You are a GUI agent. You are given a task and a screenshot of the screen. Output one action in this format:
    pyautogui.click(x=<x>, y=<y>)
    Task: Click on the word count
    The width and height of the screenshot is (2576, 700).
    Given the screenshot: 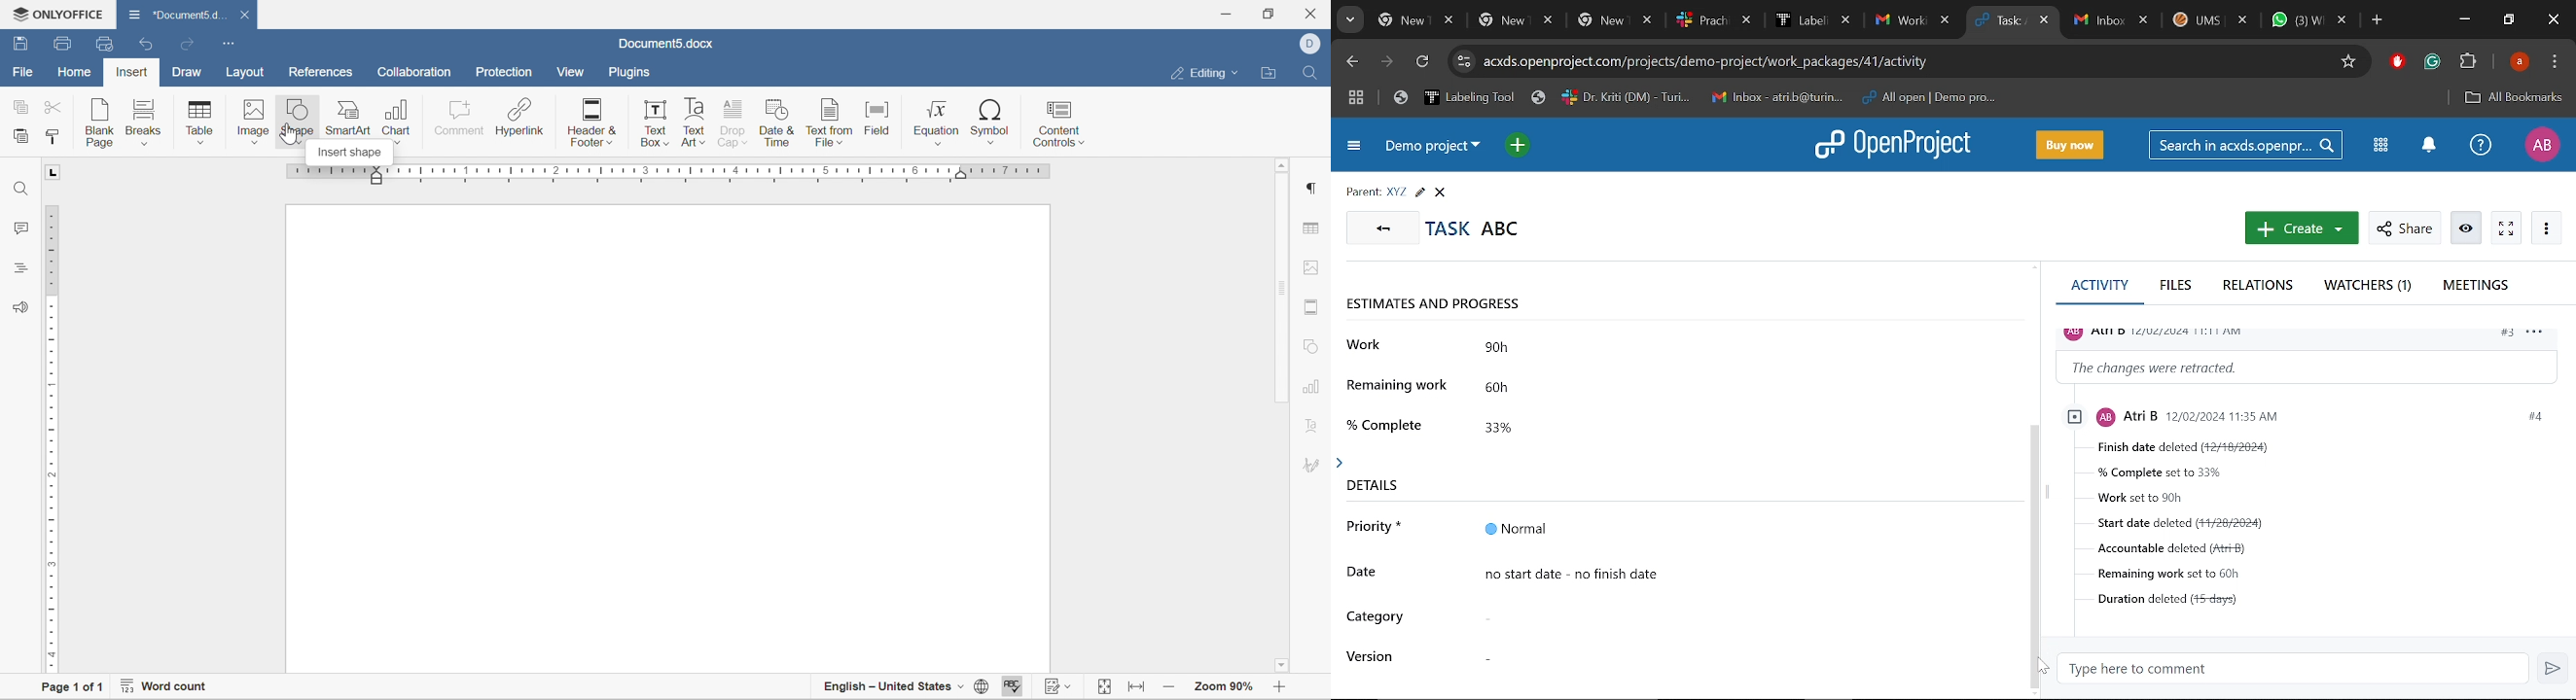 What is the action you would take?
    pyautogui.click(x=160, y=688)
    